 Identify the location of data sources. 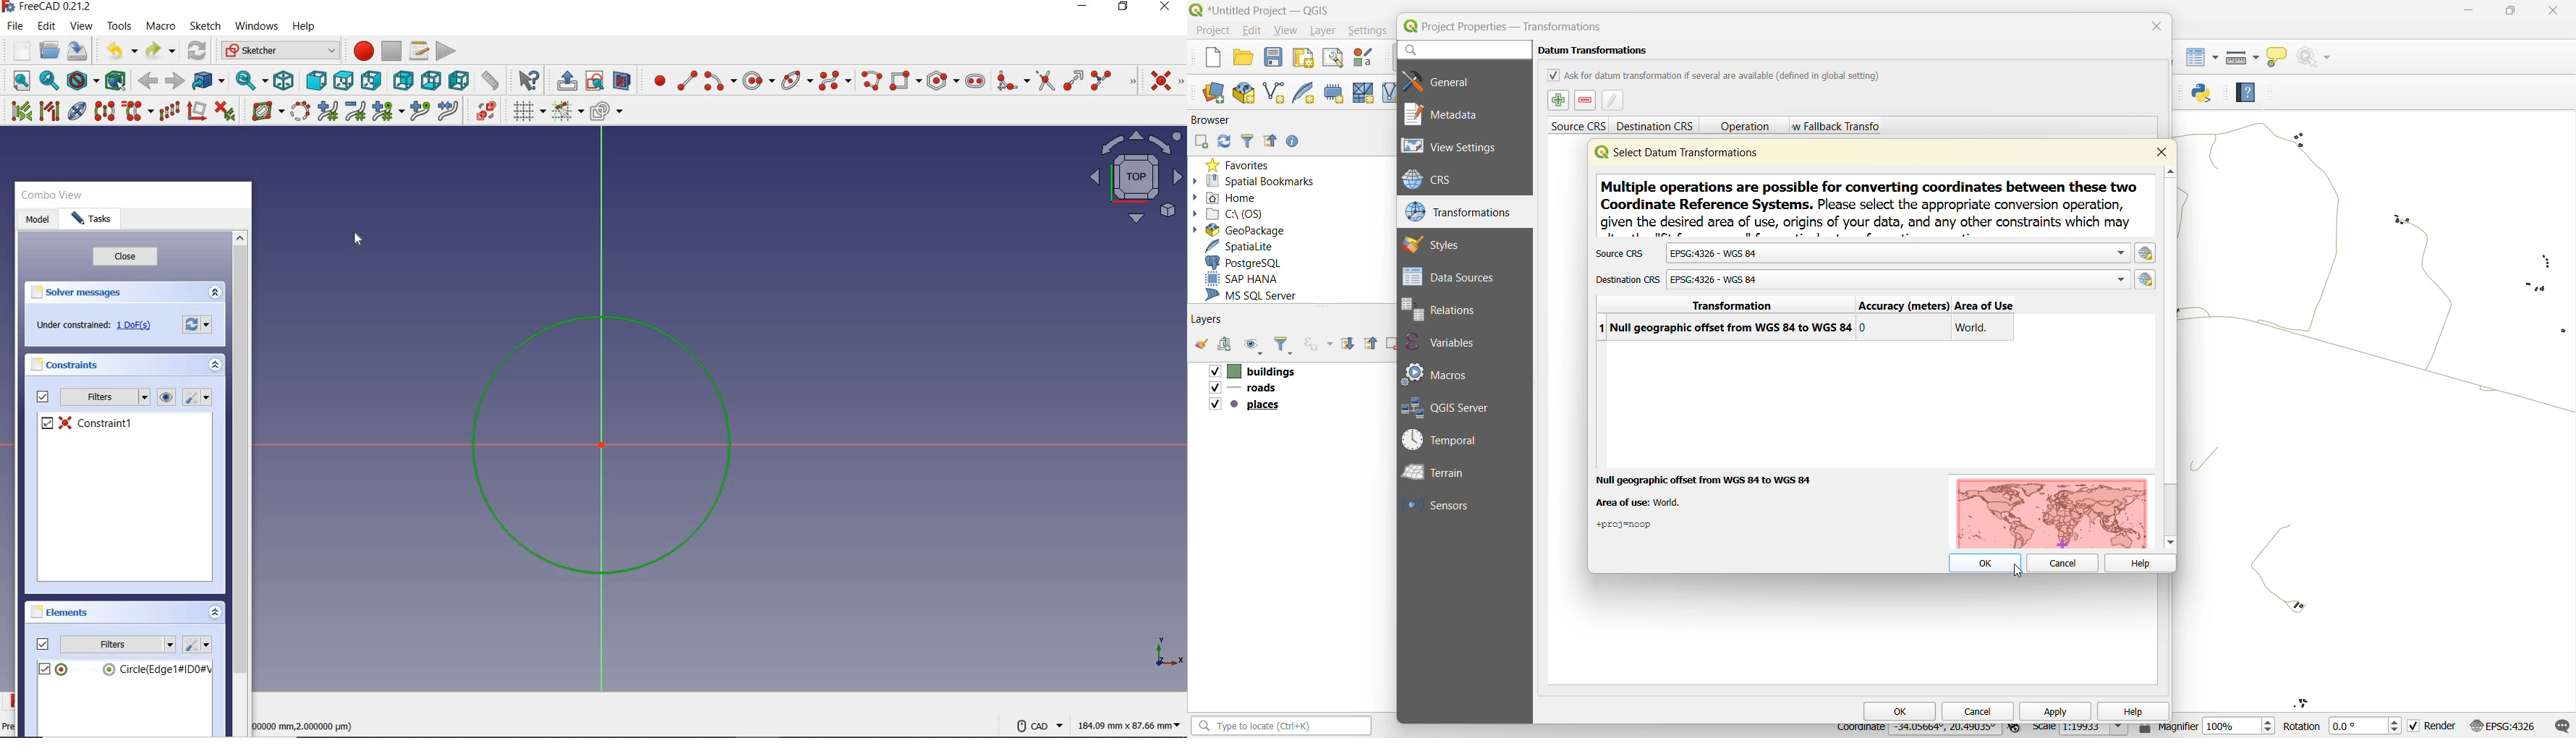
(1452, 276).